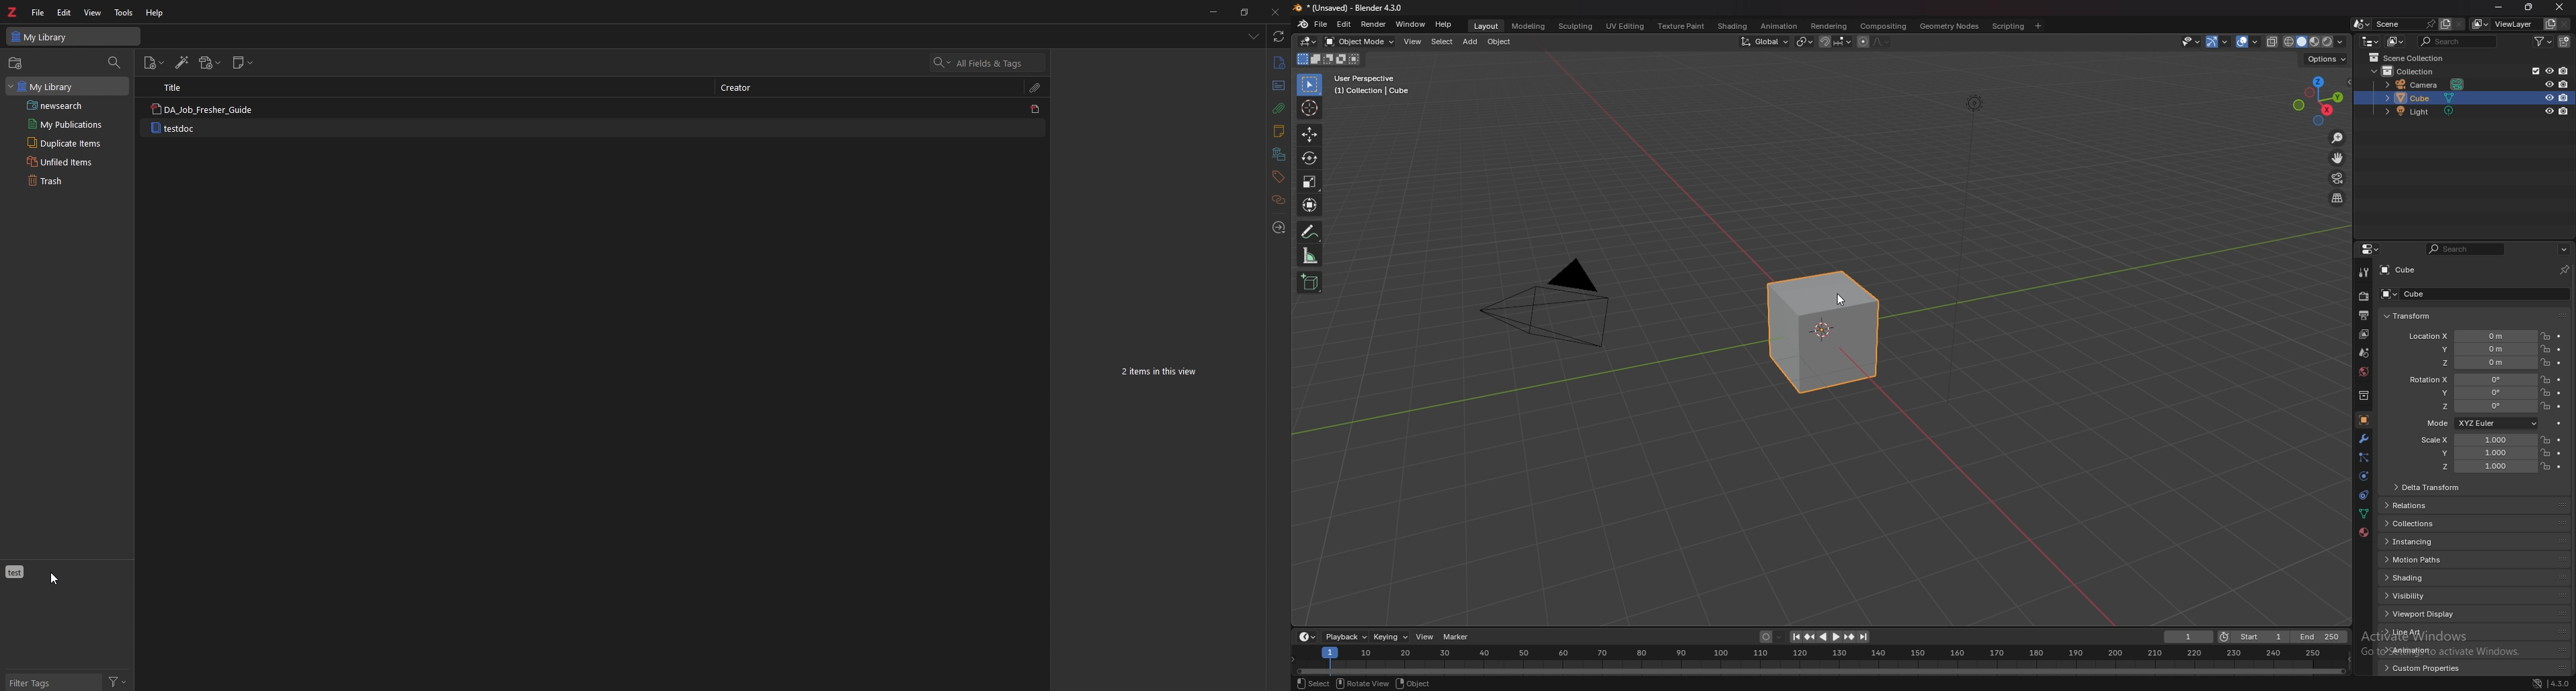  What do you see at coordinates (2396, 41) in the screenshot?
I see `display mode` at bounding box center [2396, 41].